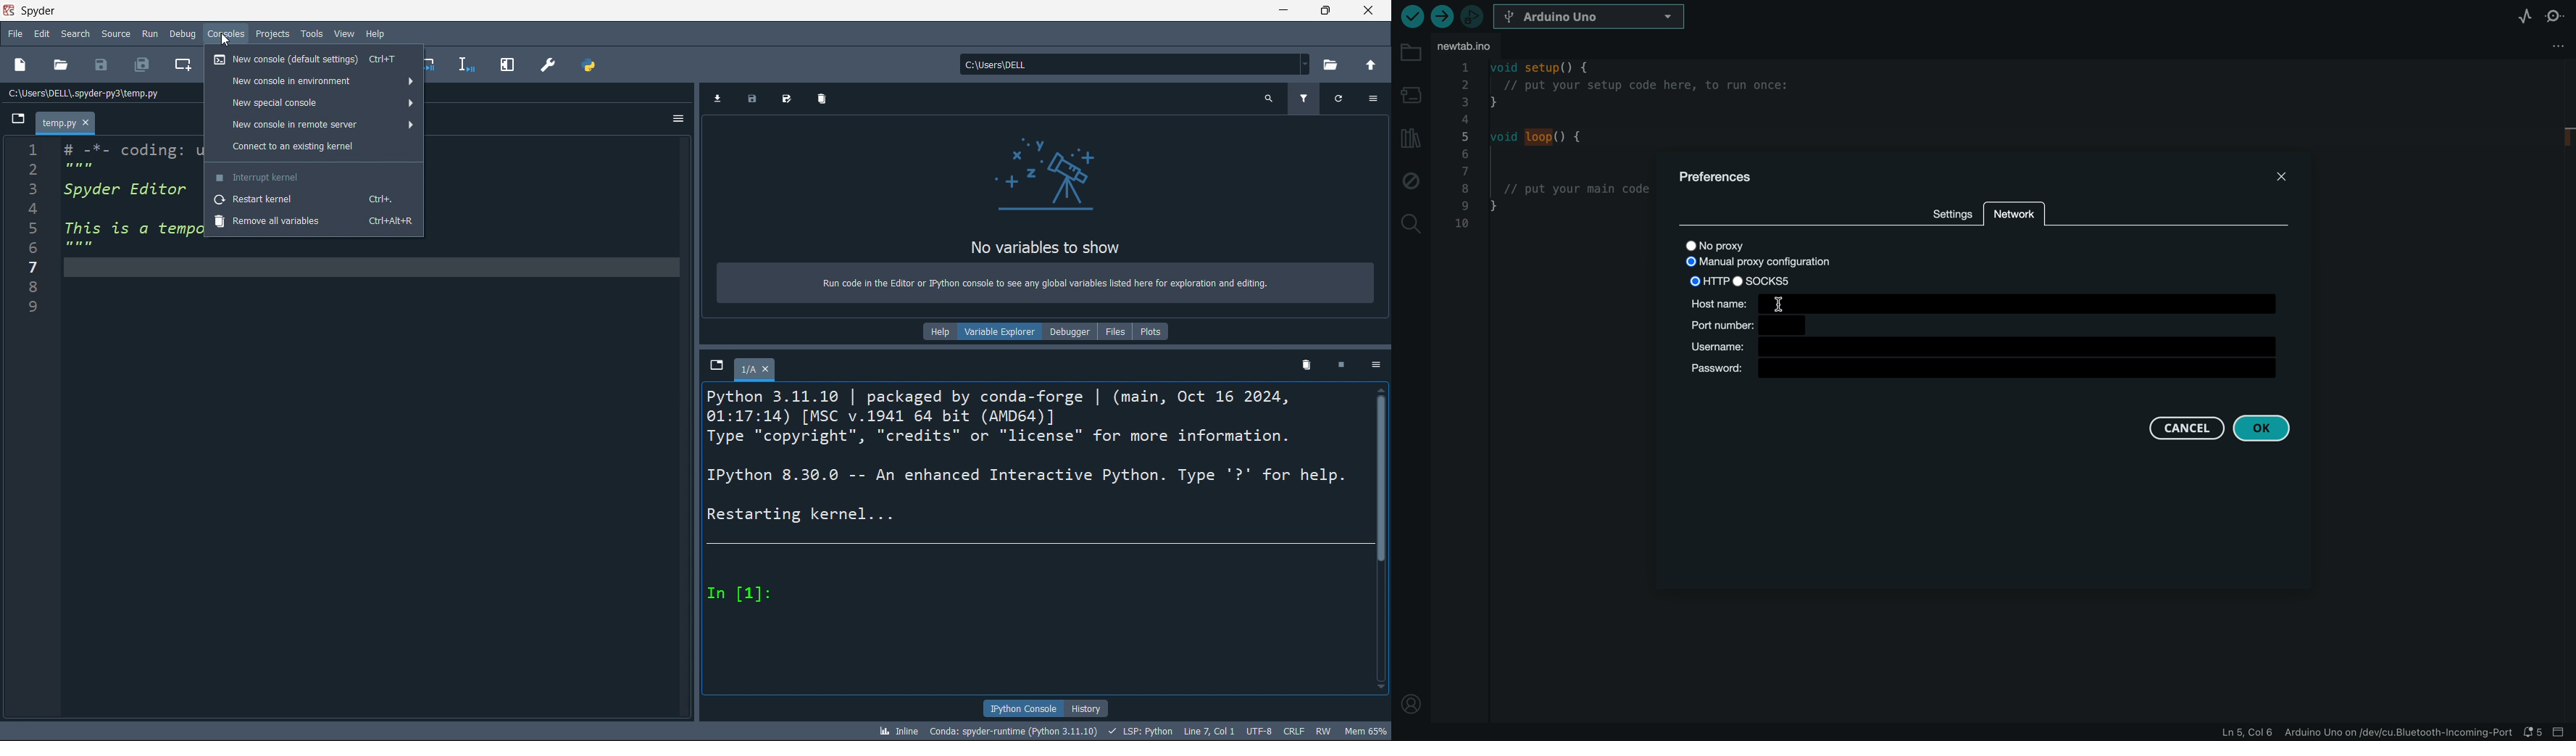  What do you see at coordinates (1209, 731) in the screenshot?
I see `LINE 7, COL 1` at bounding box center [1209, 731].